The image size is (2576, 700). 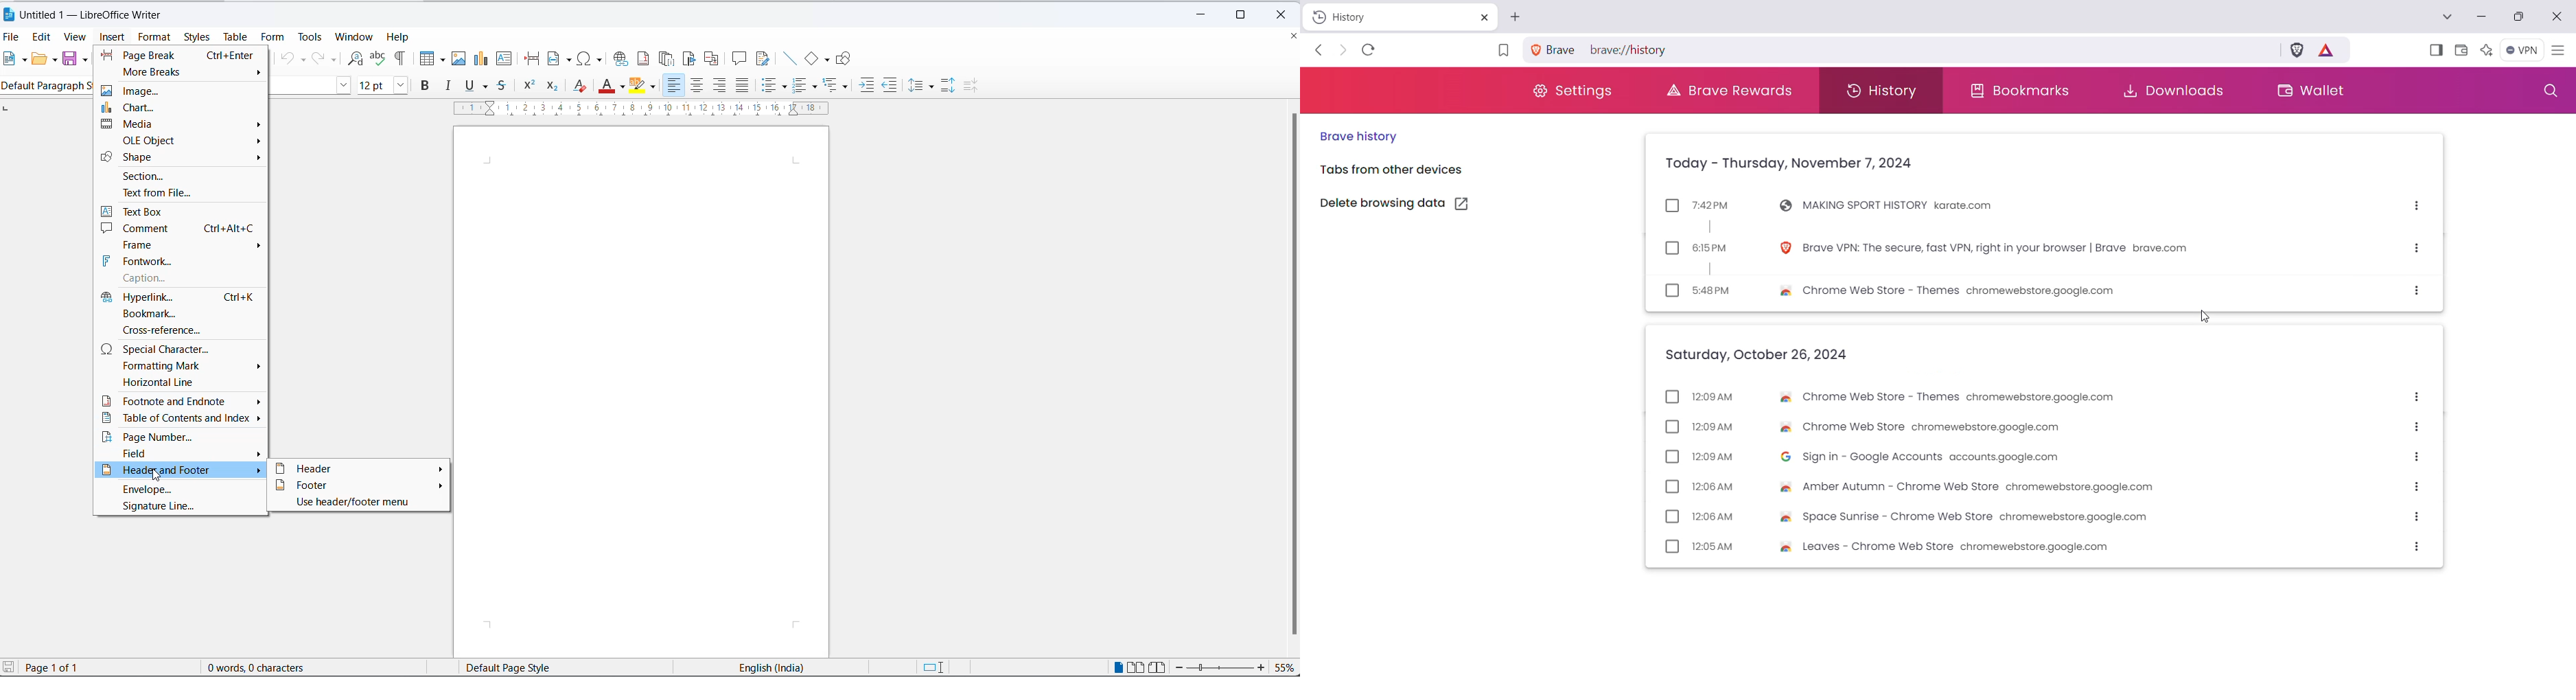 I want to click on special character, so click(x=184, y=347).